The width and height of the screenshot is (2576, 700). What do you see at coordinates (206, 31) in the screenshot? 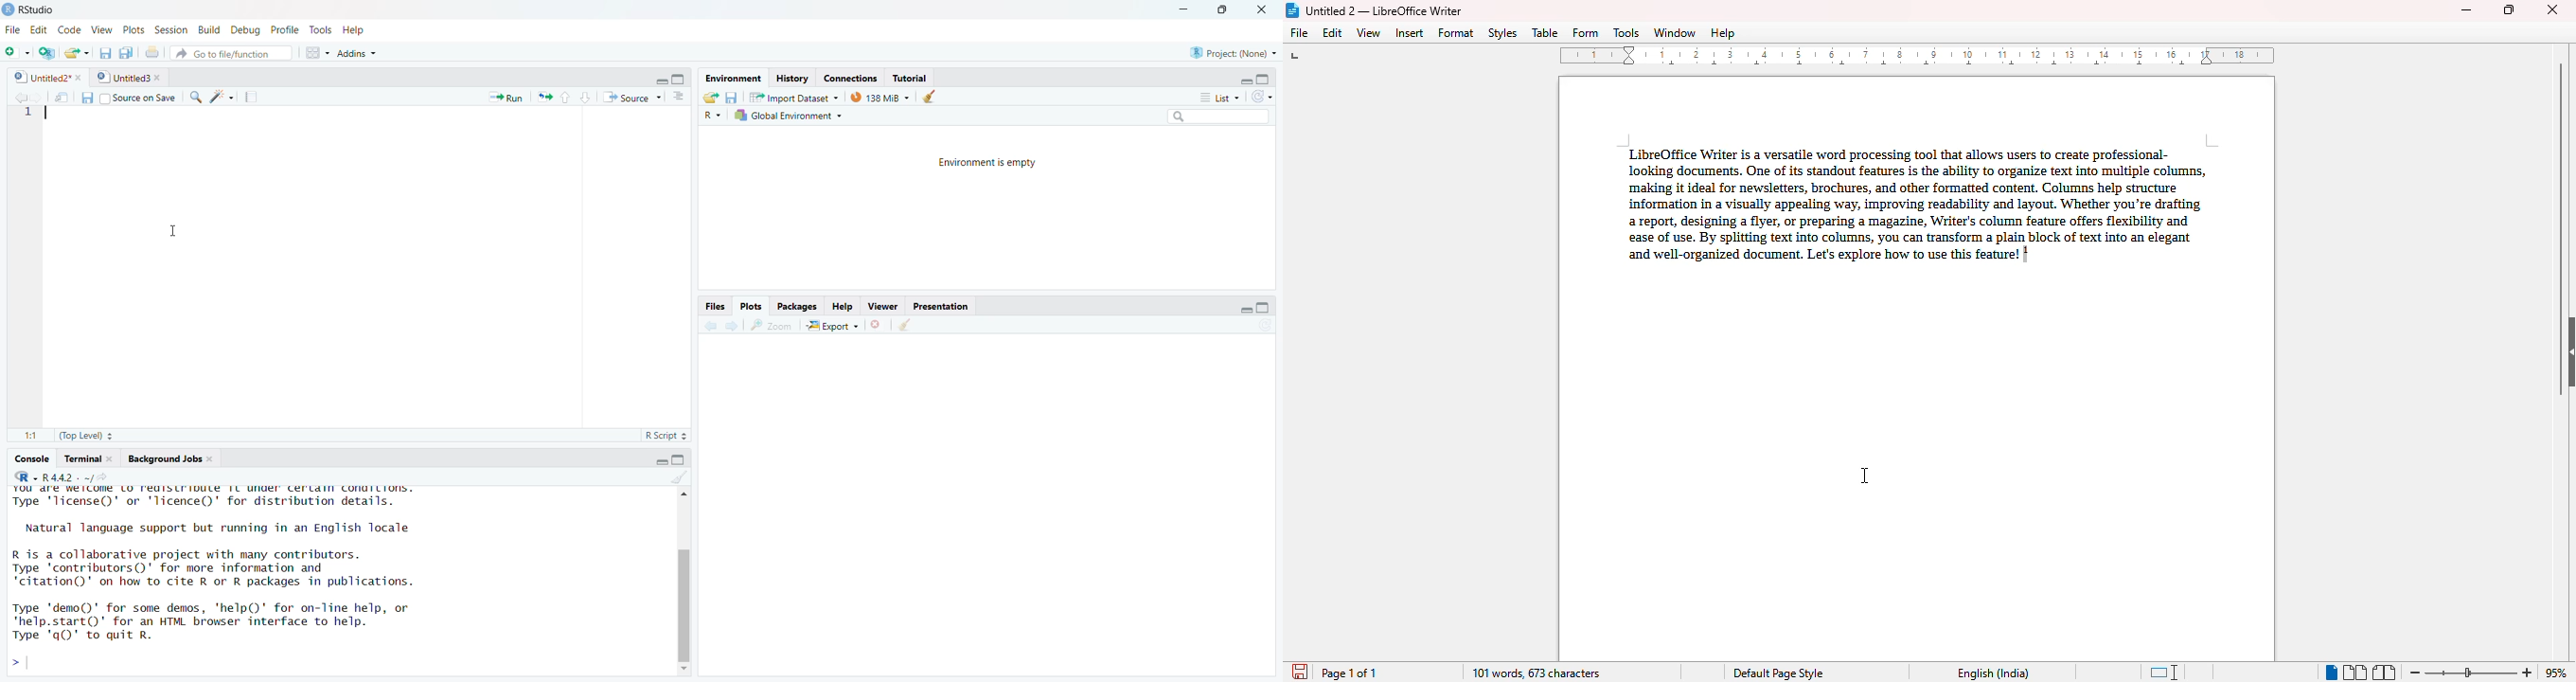
I see `Build` at bounding box center [206, 31].